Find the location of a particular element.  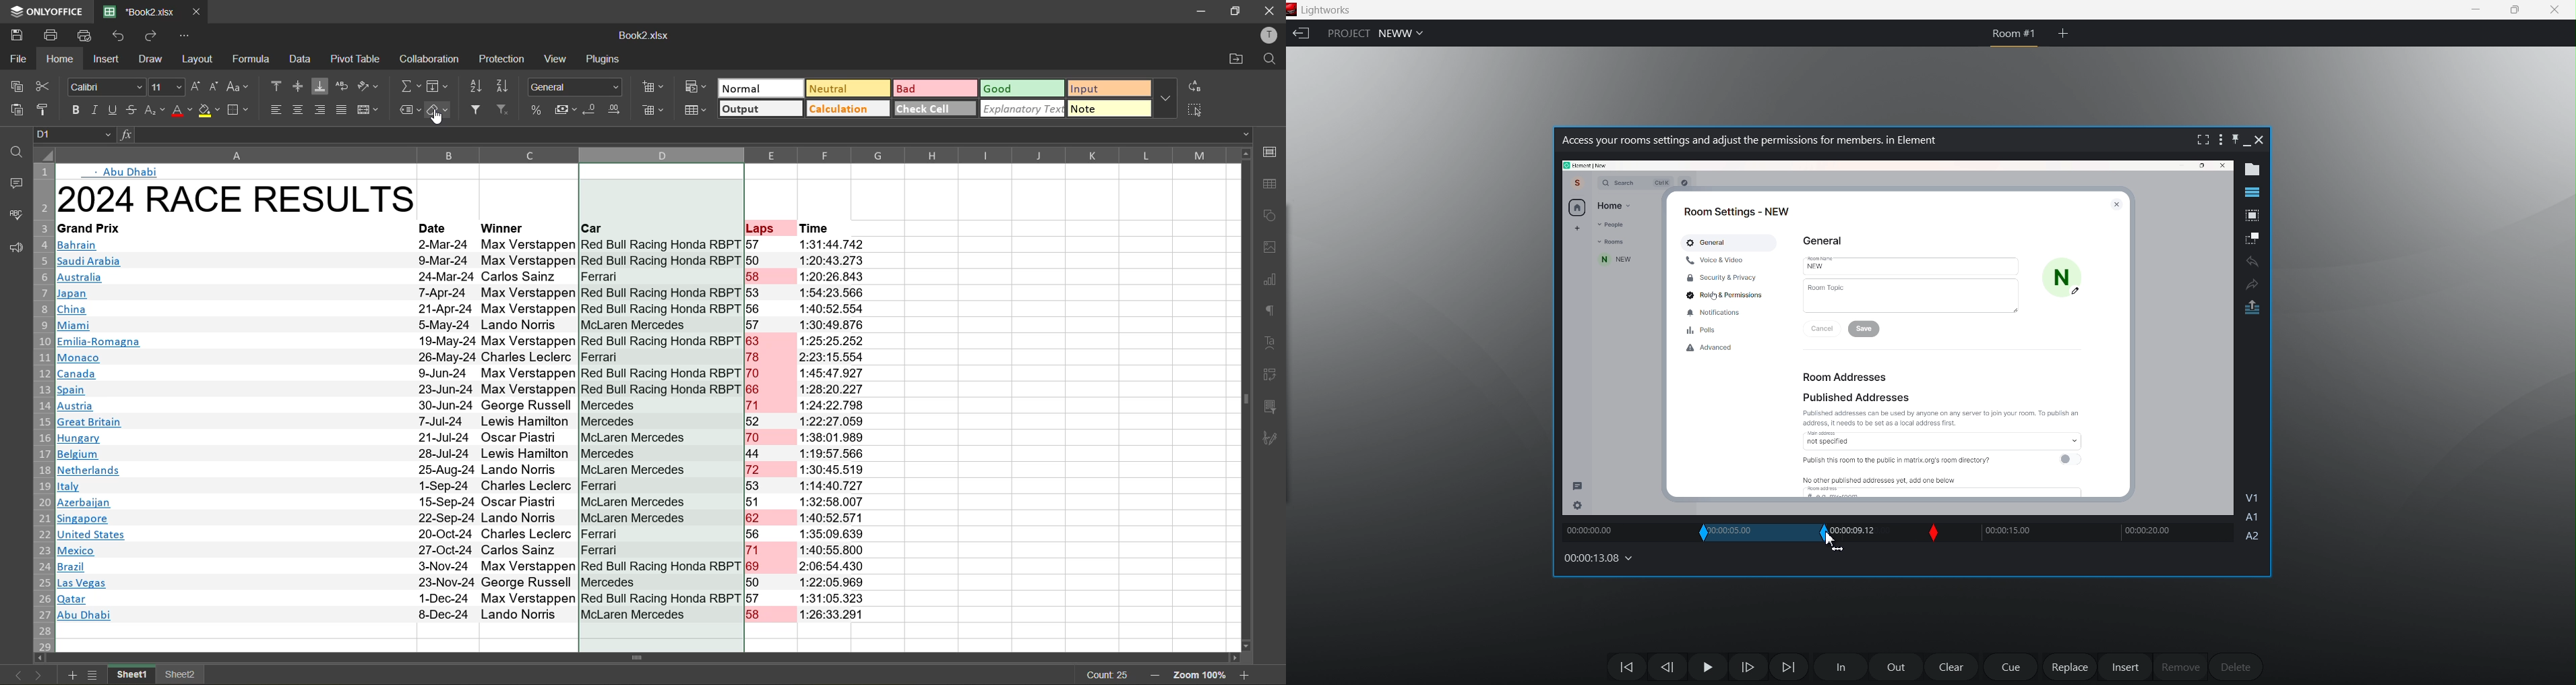

vertical scrollbar is located at coordinates (1245, 399).